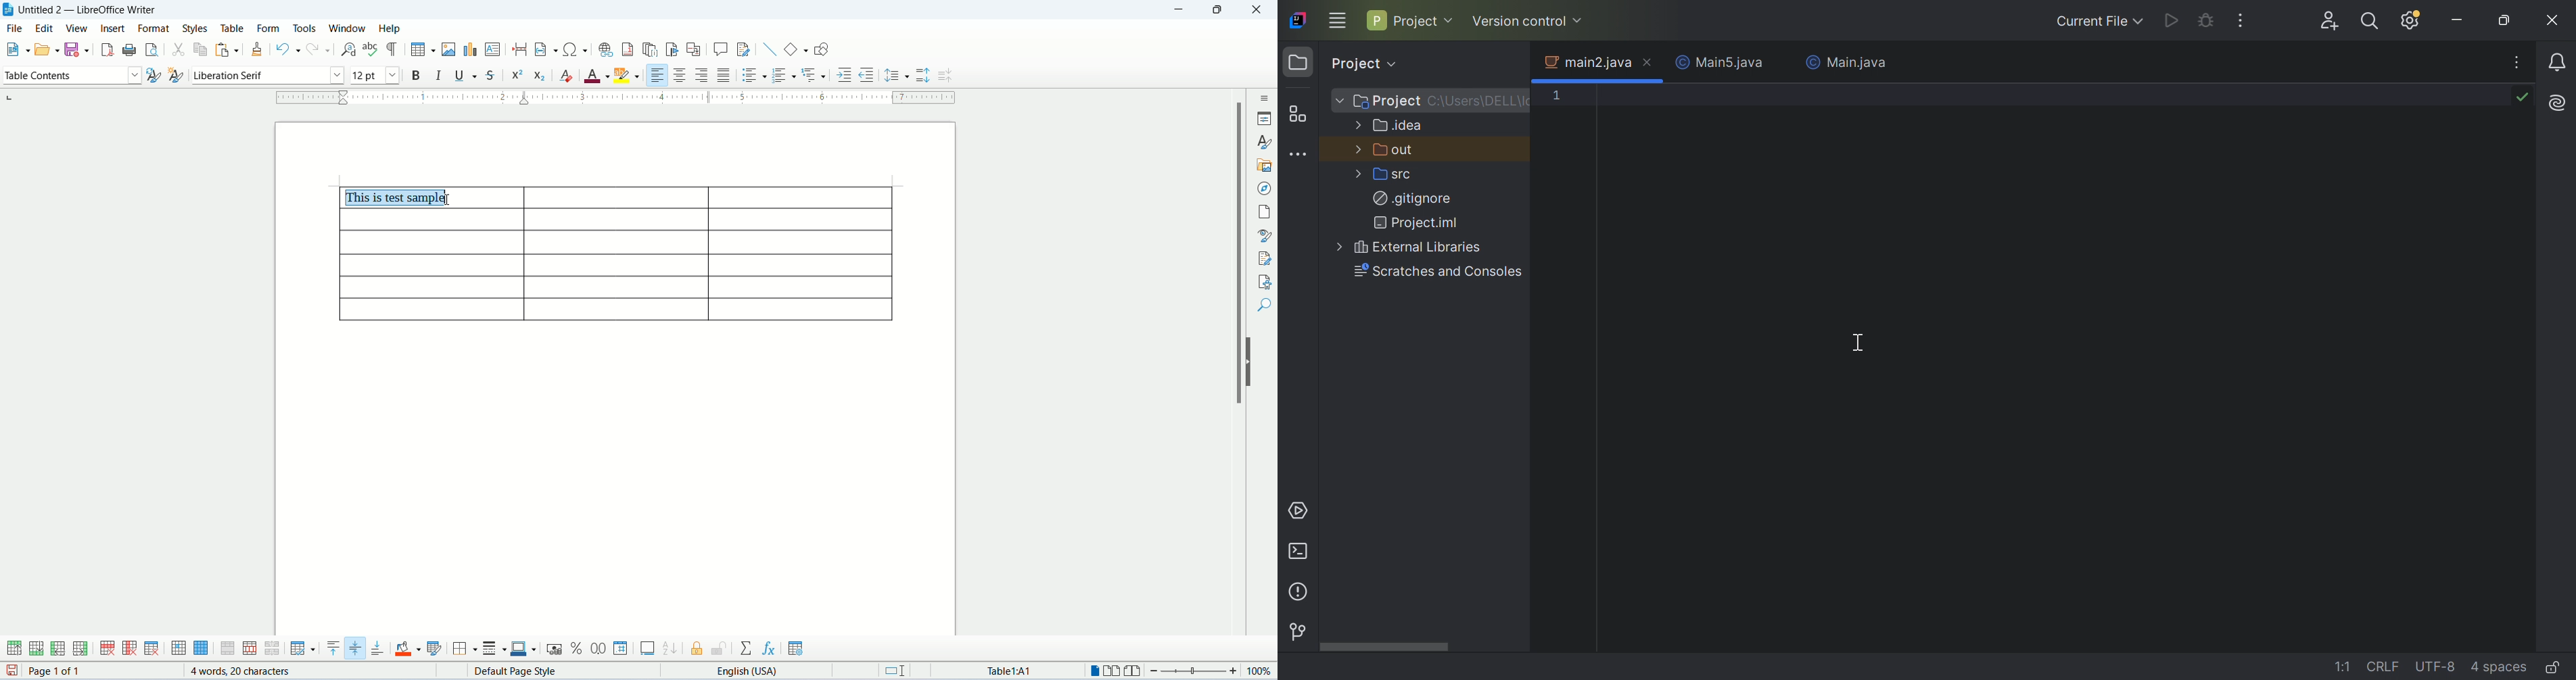 The height and width of the screenshot is (700, 2576). I want to click on form, so click(272, 29).